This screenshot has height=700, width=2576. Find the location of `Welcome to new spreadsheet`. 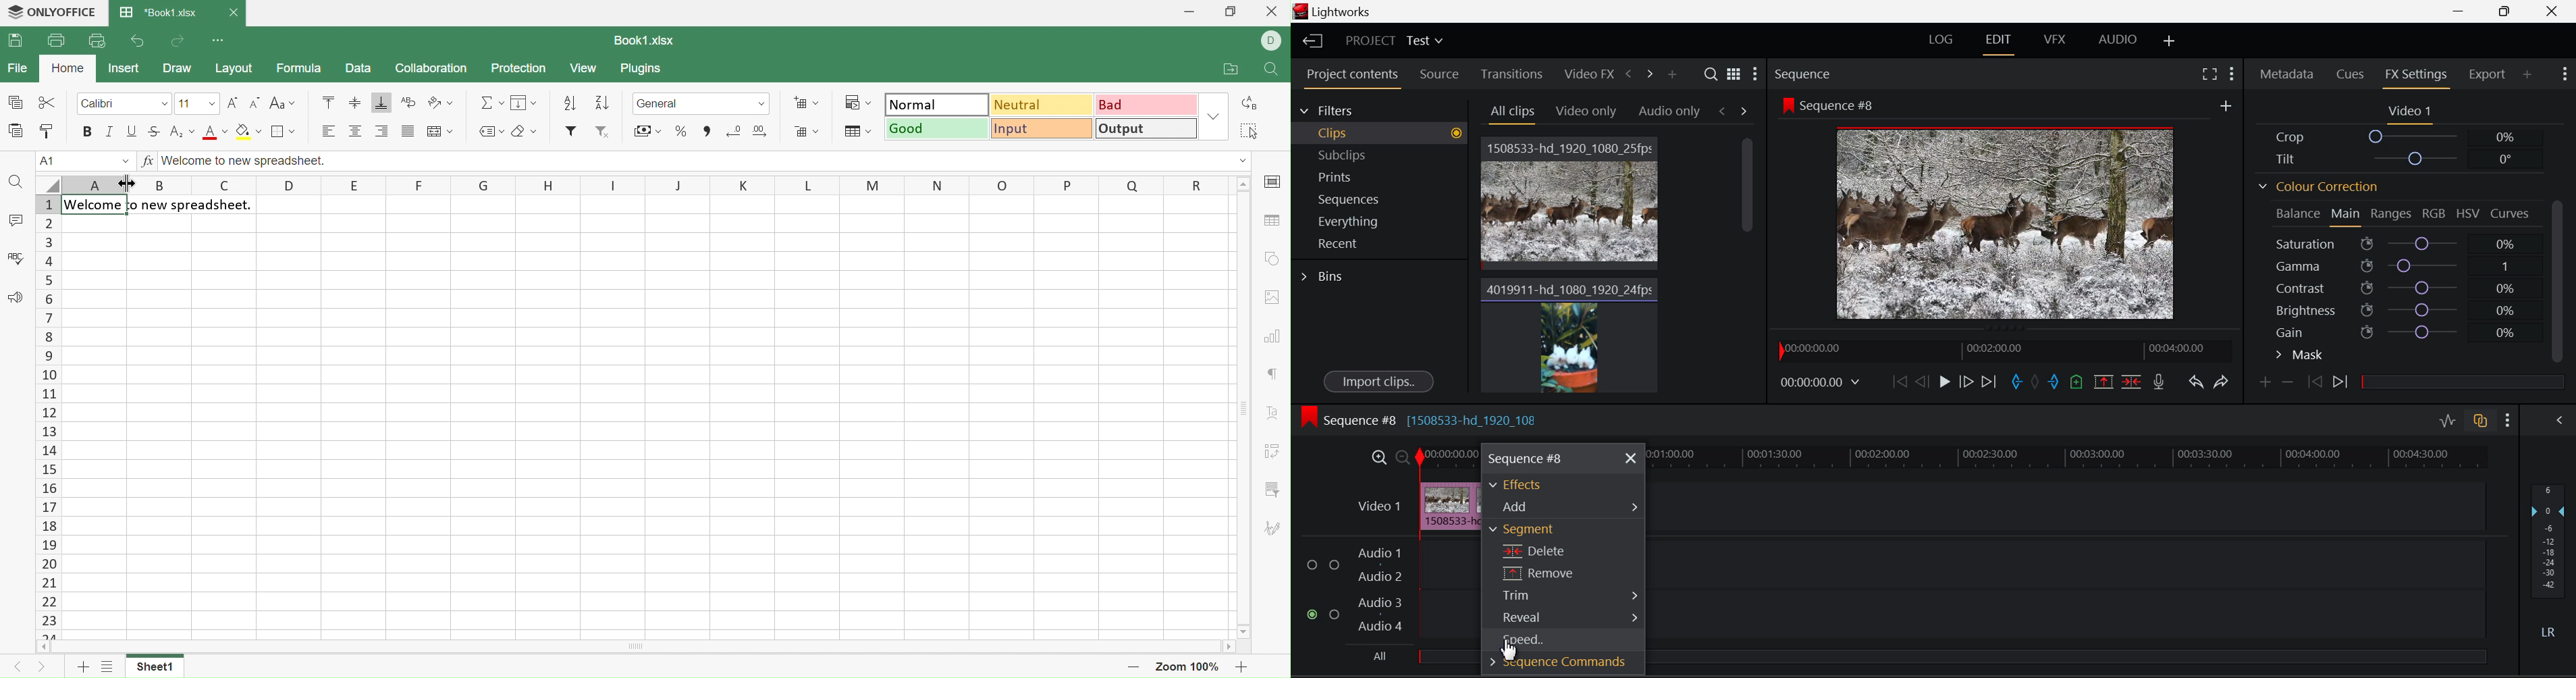

Welcome to new spreadsheet is located at coordinates (245, 160).